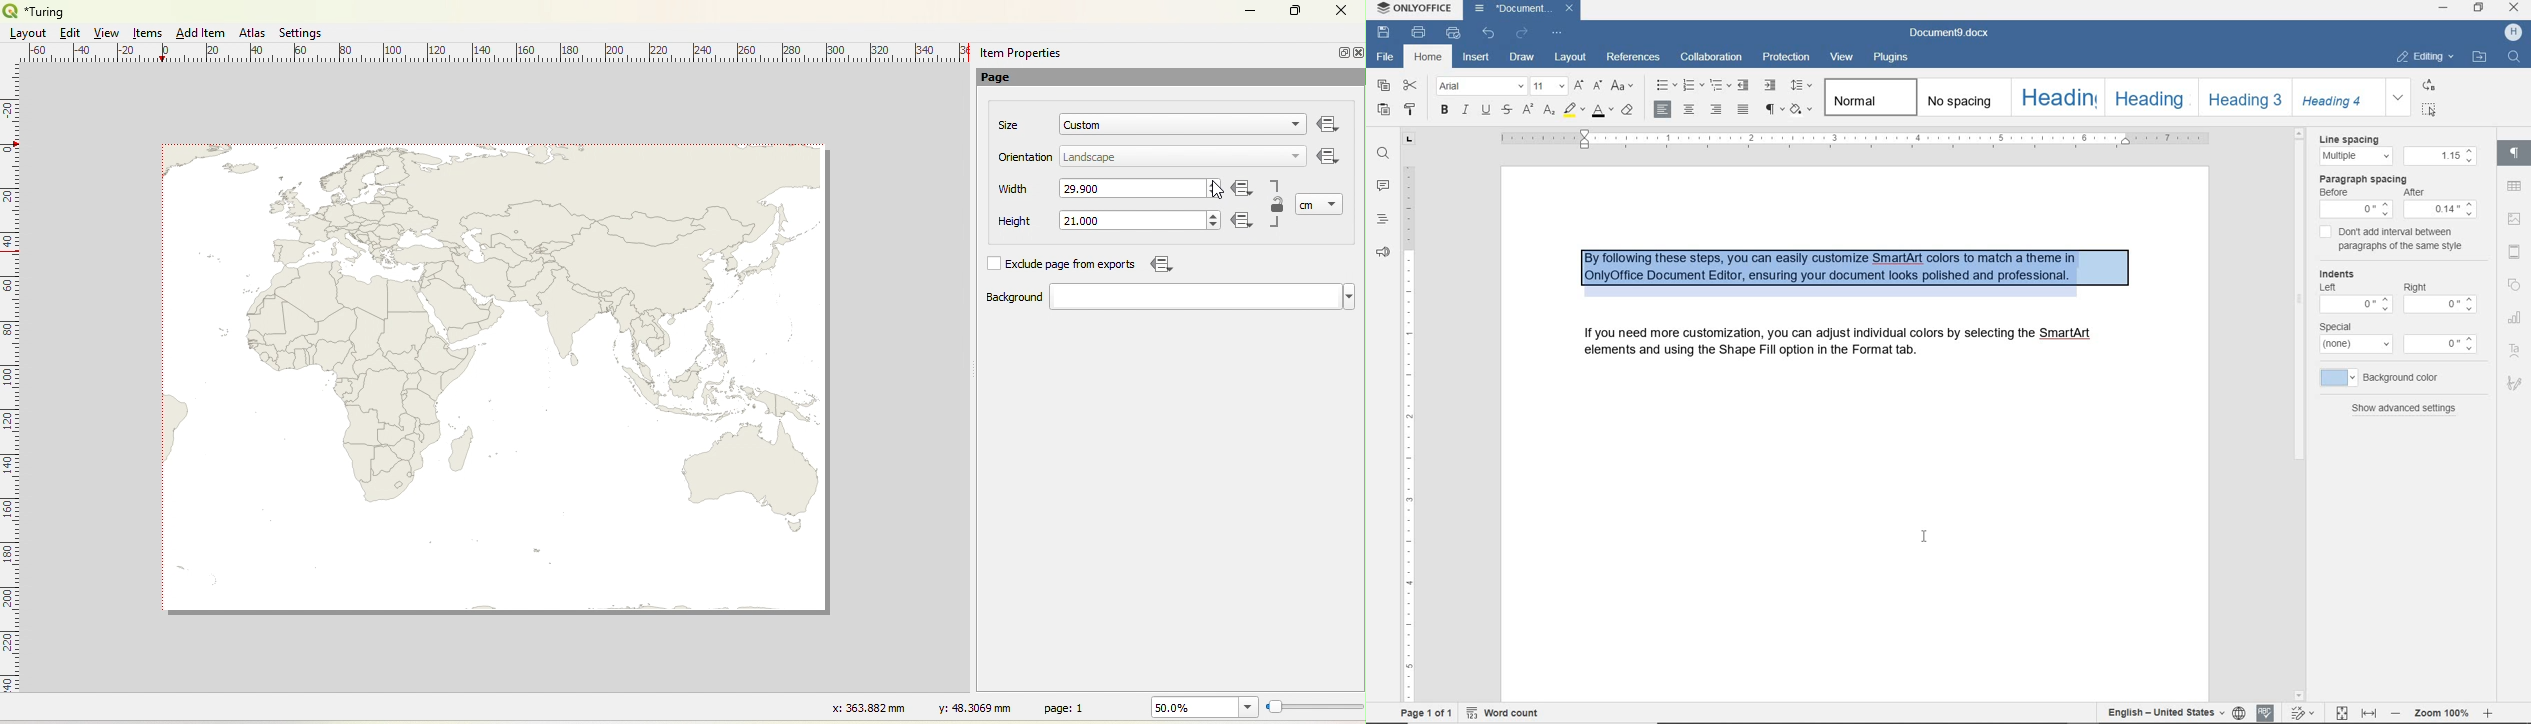 Image resolution: width=2548 pixels, height=728 pixels. What do you see at coordinates (1557, 33) in the screenshot?
I see `customize quick access toolbar` at bounding box center [1557, 33].